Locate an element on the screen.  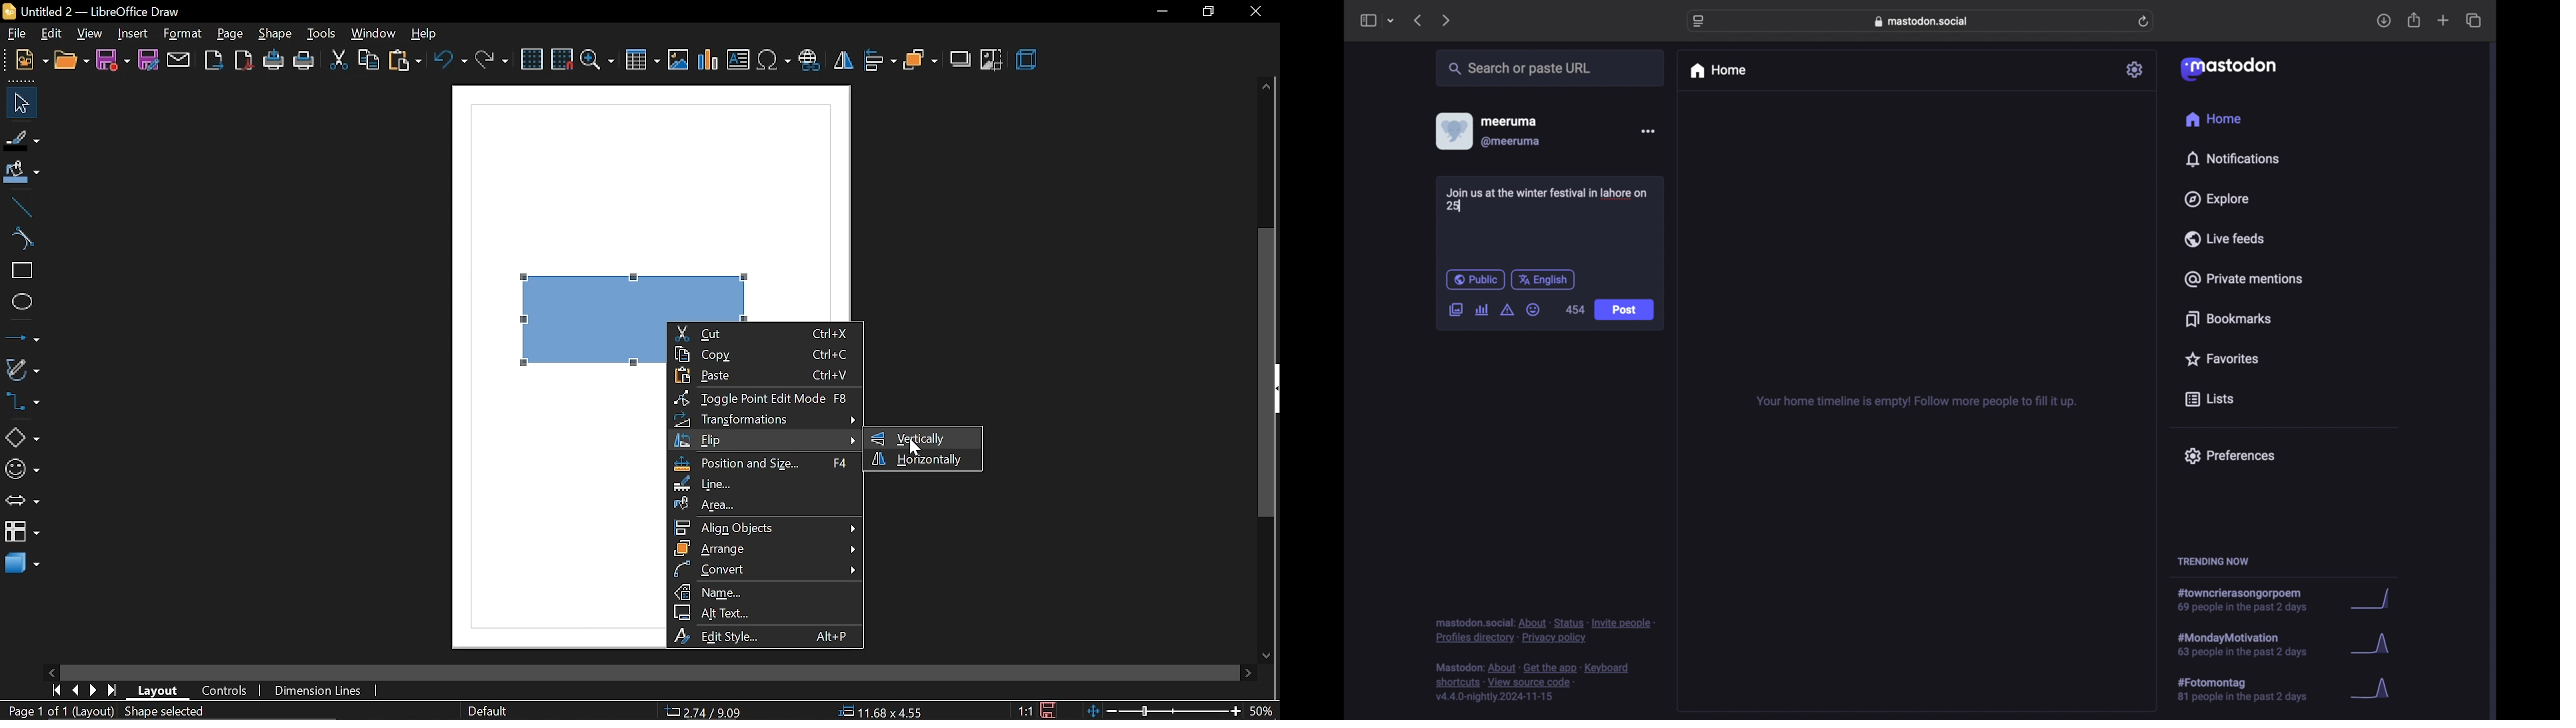
sidebar is located at coordinates (1367, 20).